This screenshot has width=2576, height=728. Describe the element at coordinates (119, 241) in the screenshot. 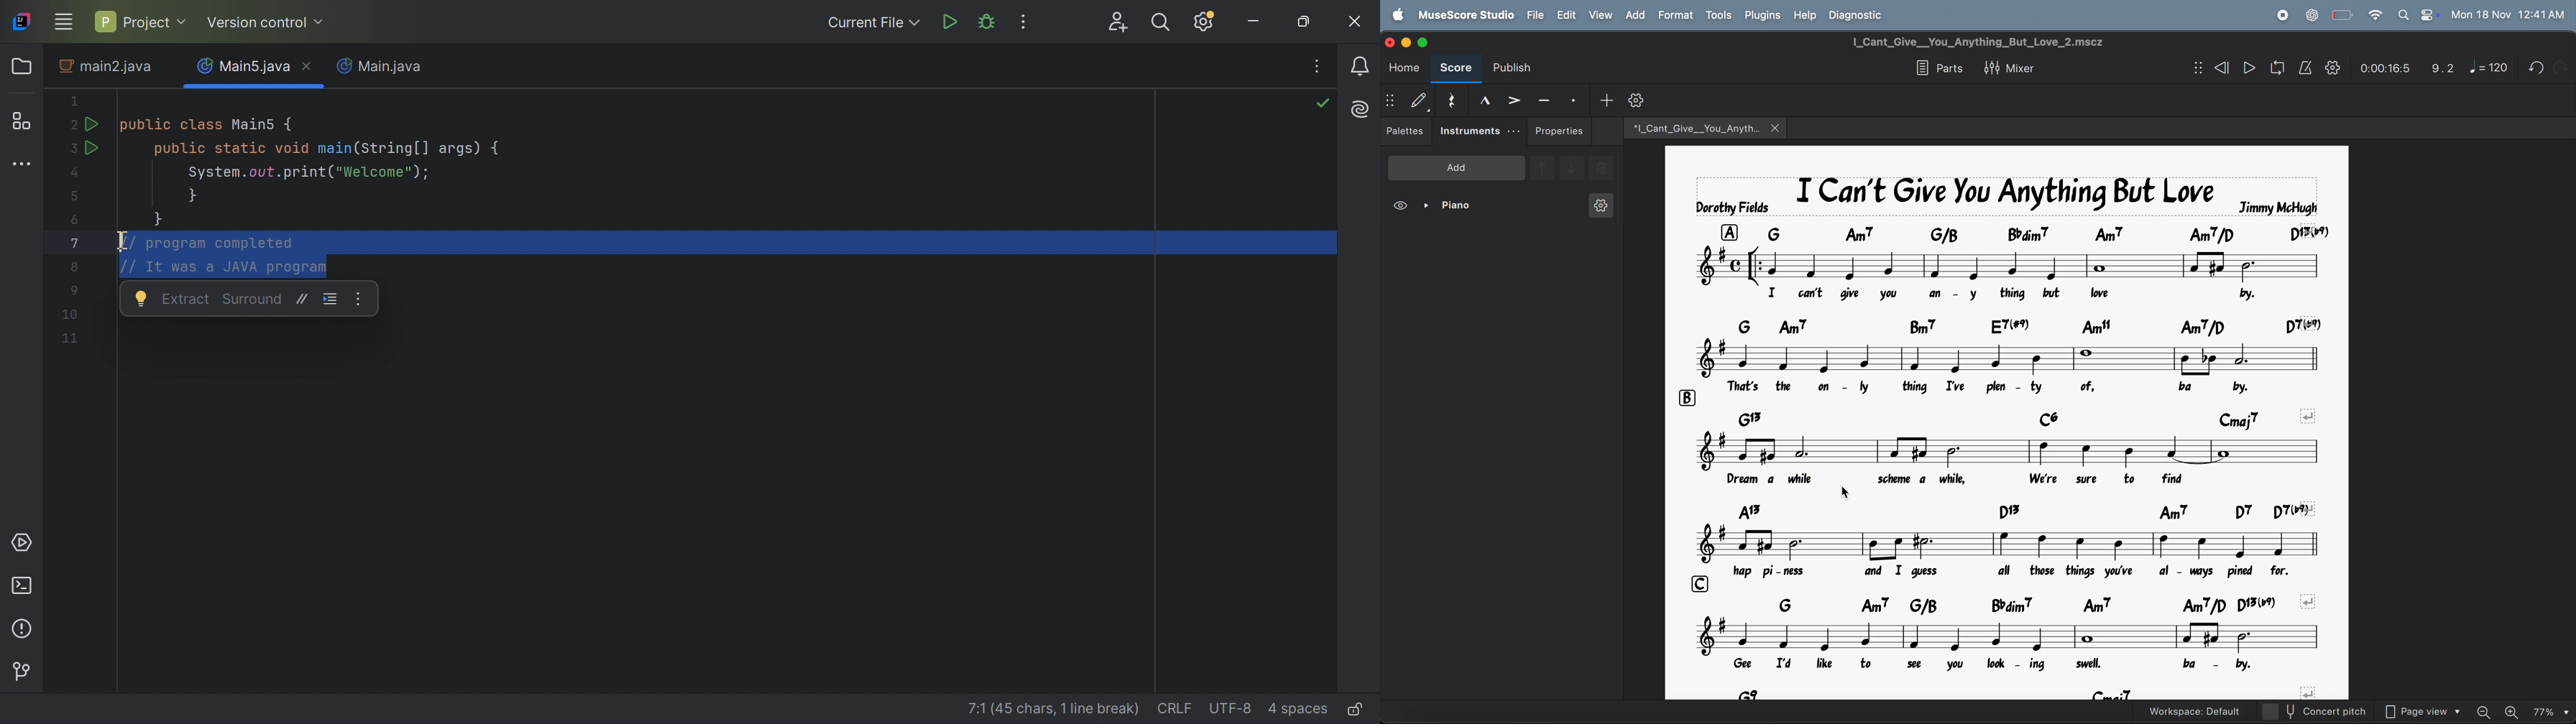

I see `I-beam cursor` at that location.